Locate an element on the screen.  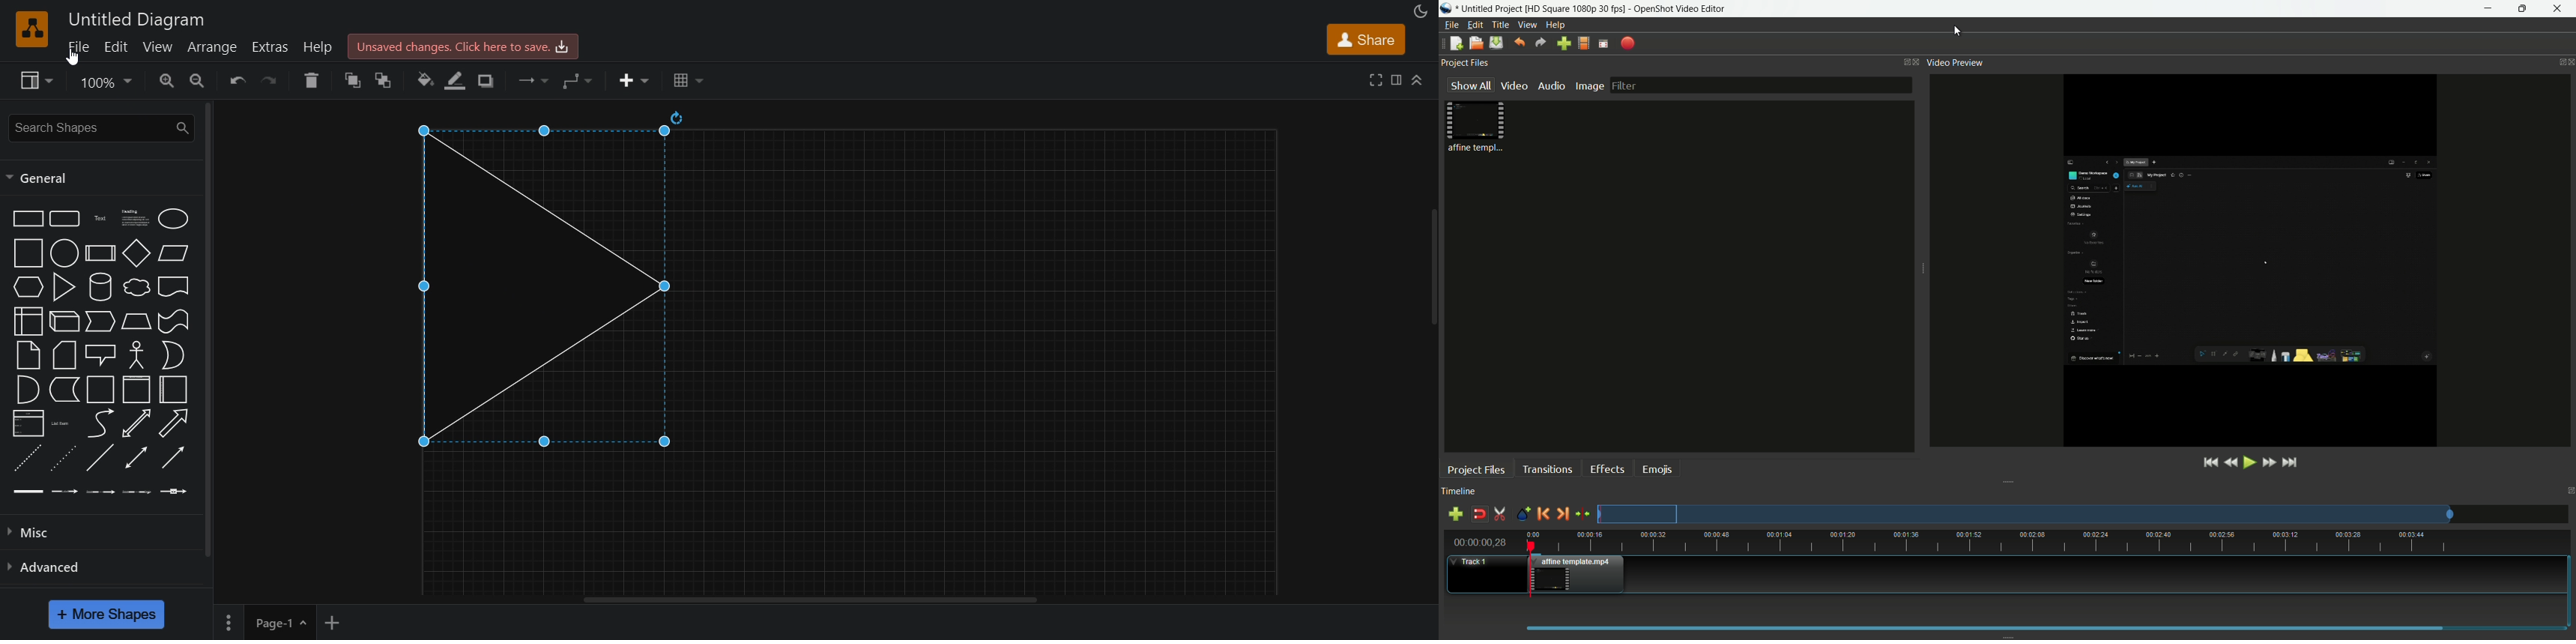
directional connector is located at coordinates (172, 457).